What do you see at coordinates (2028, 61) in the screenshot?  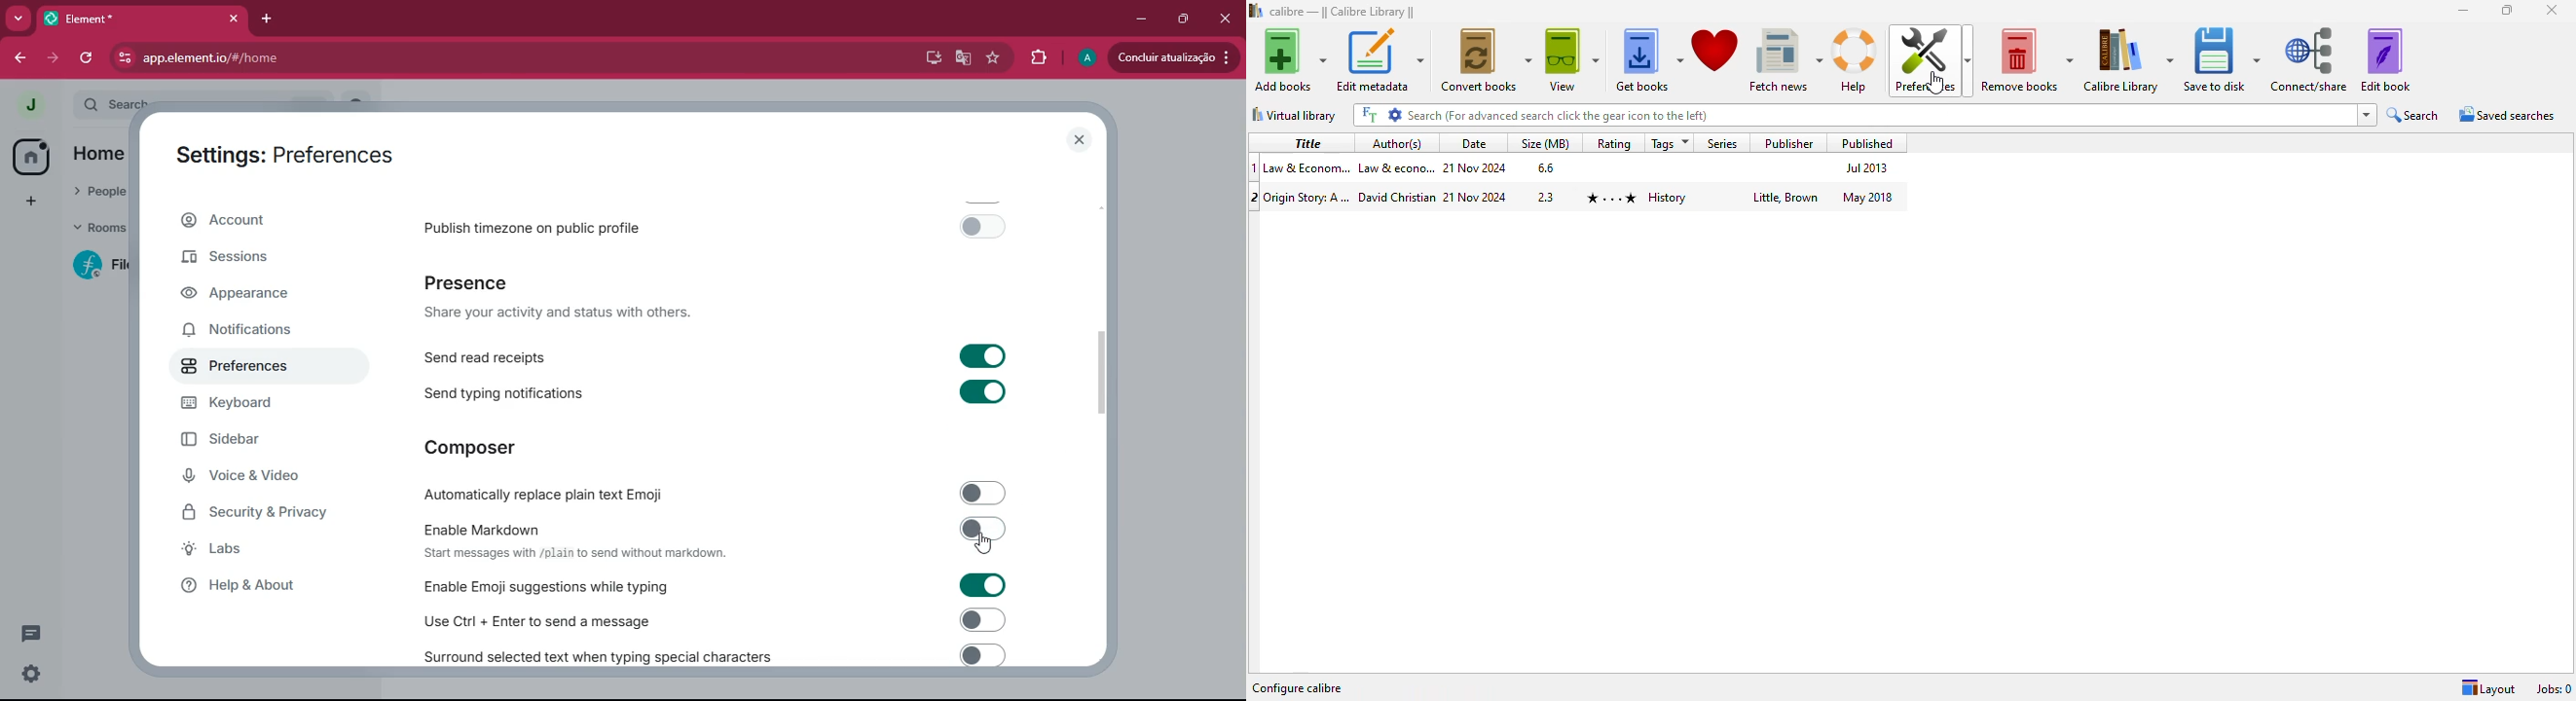 I see `remove books` at bounding box center [2028, 61].